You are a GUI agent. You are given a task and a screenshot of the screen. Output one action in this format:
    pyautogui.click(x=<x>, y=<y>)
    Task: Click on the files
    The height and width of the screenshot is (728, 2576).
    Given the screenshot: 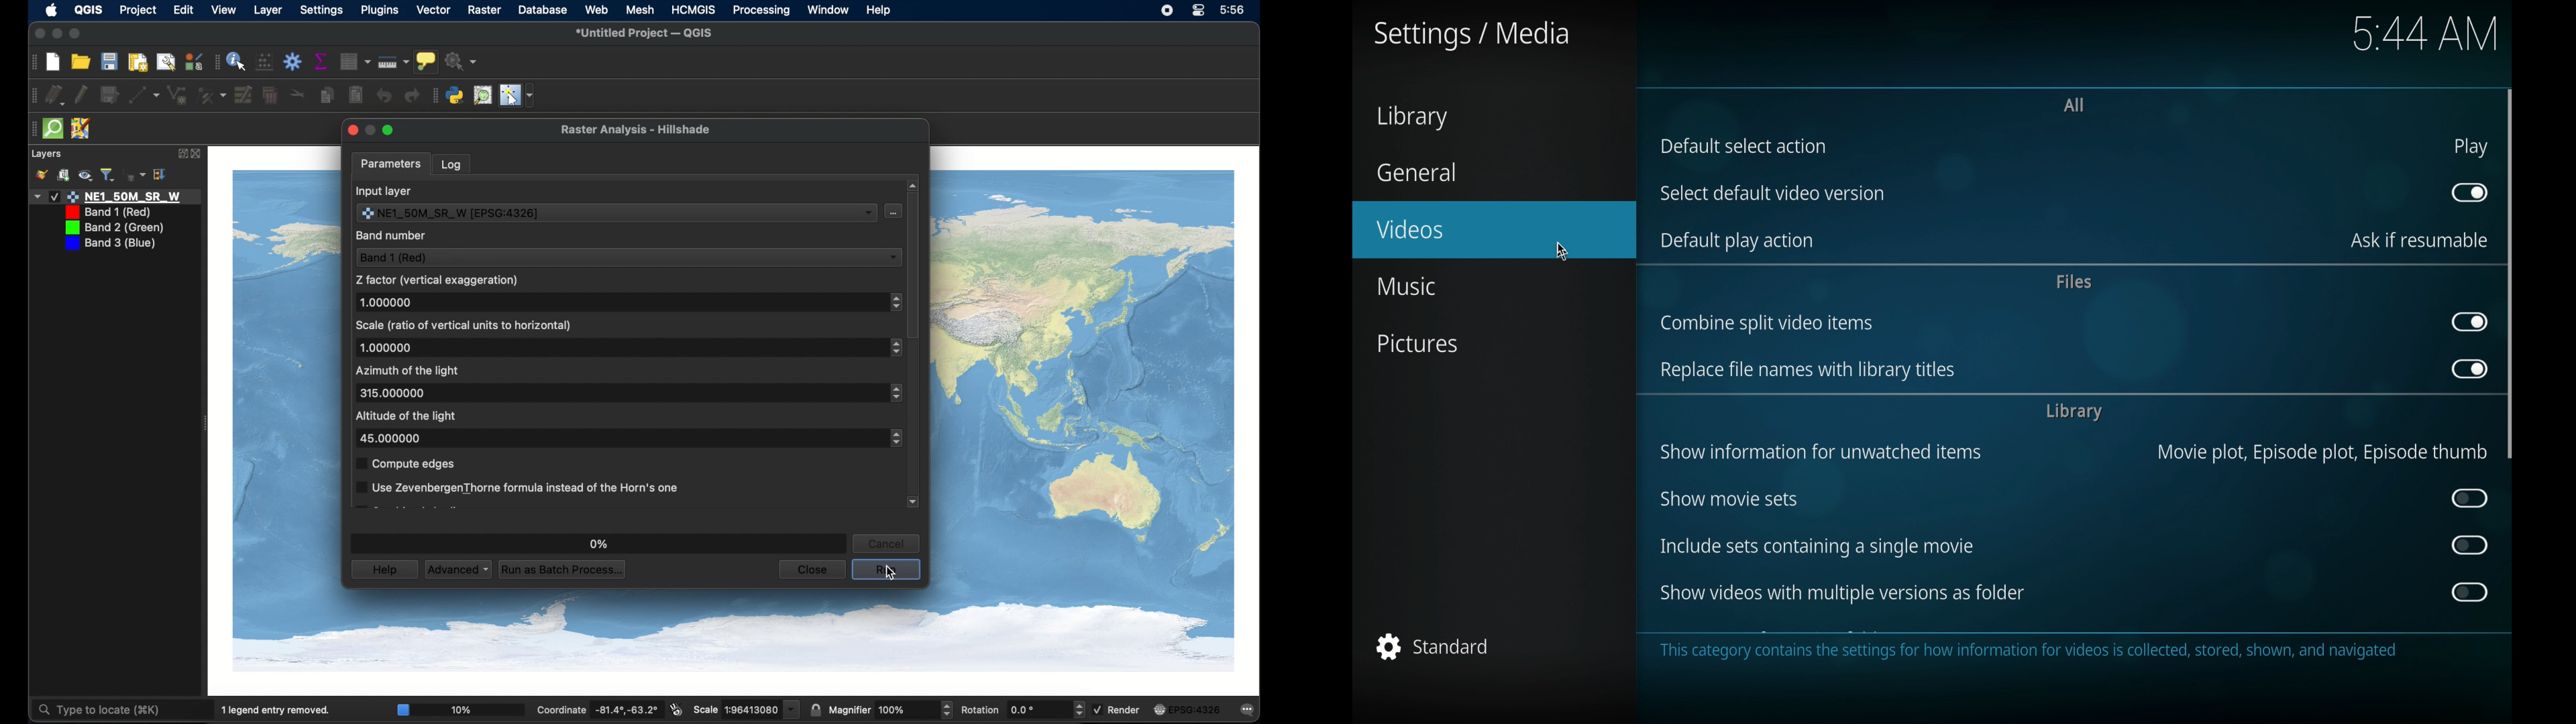 What is the action you would take?
    pyautogui.click(x=2073, y=282)
    